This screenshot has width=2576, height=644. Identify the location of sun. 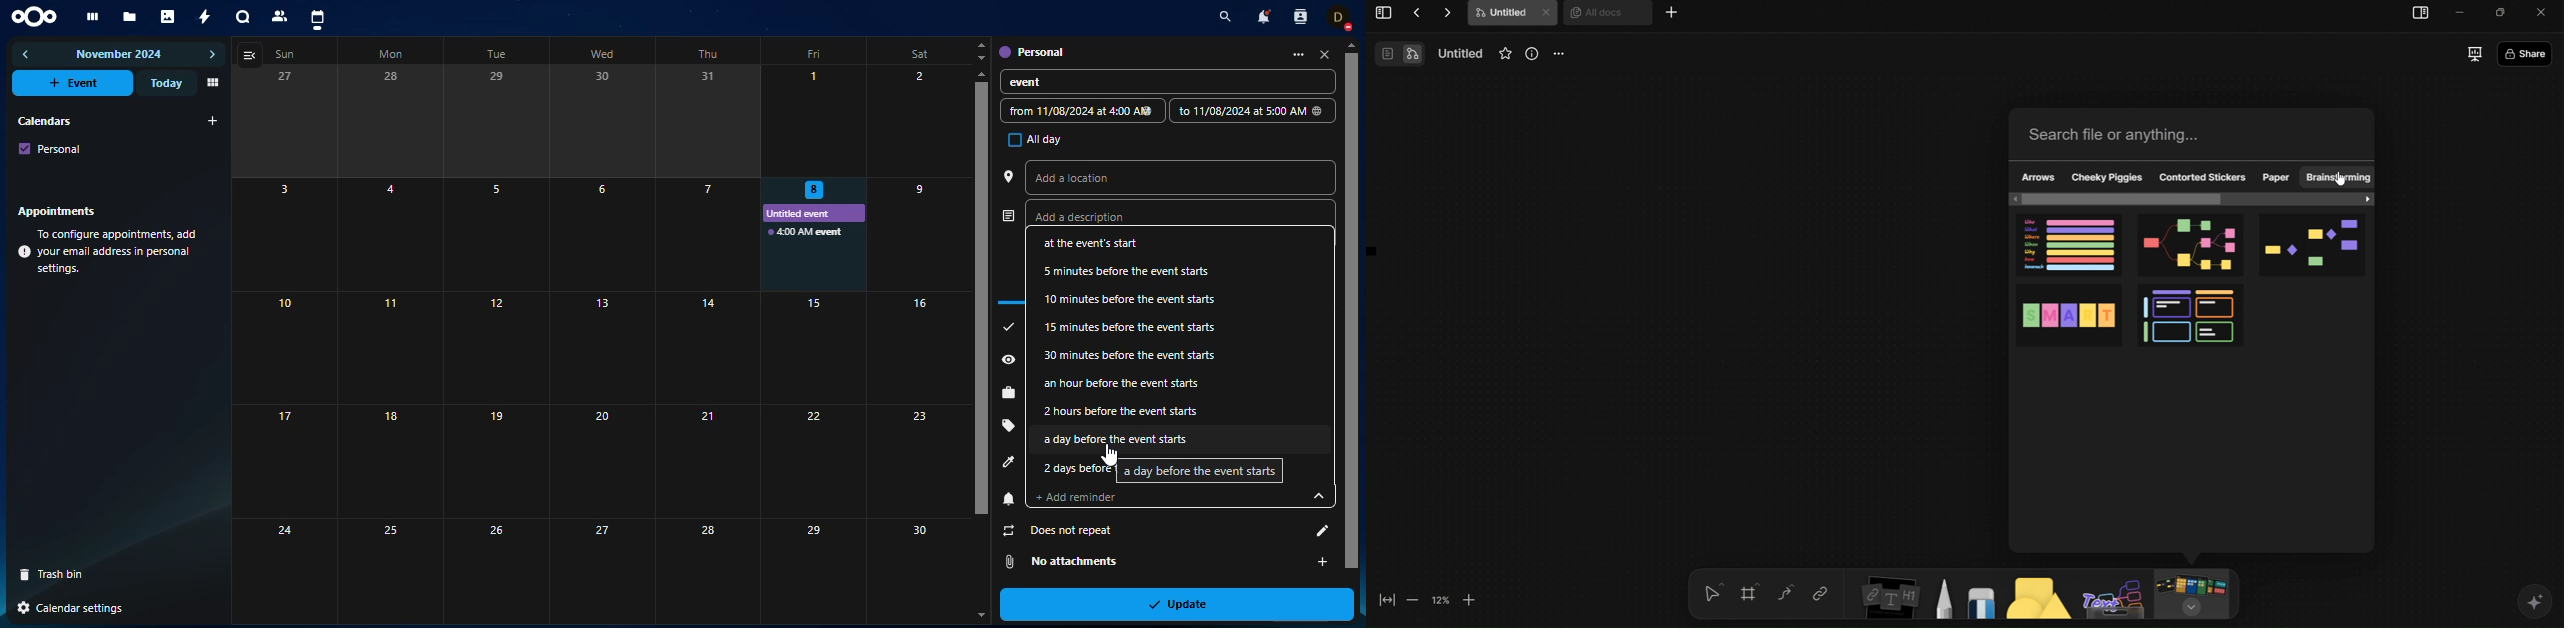
(290, 54).